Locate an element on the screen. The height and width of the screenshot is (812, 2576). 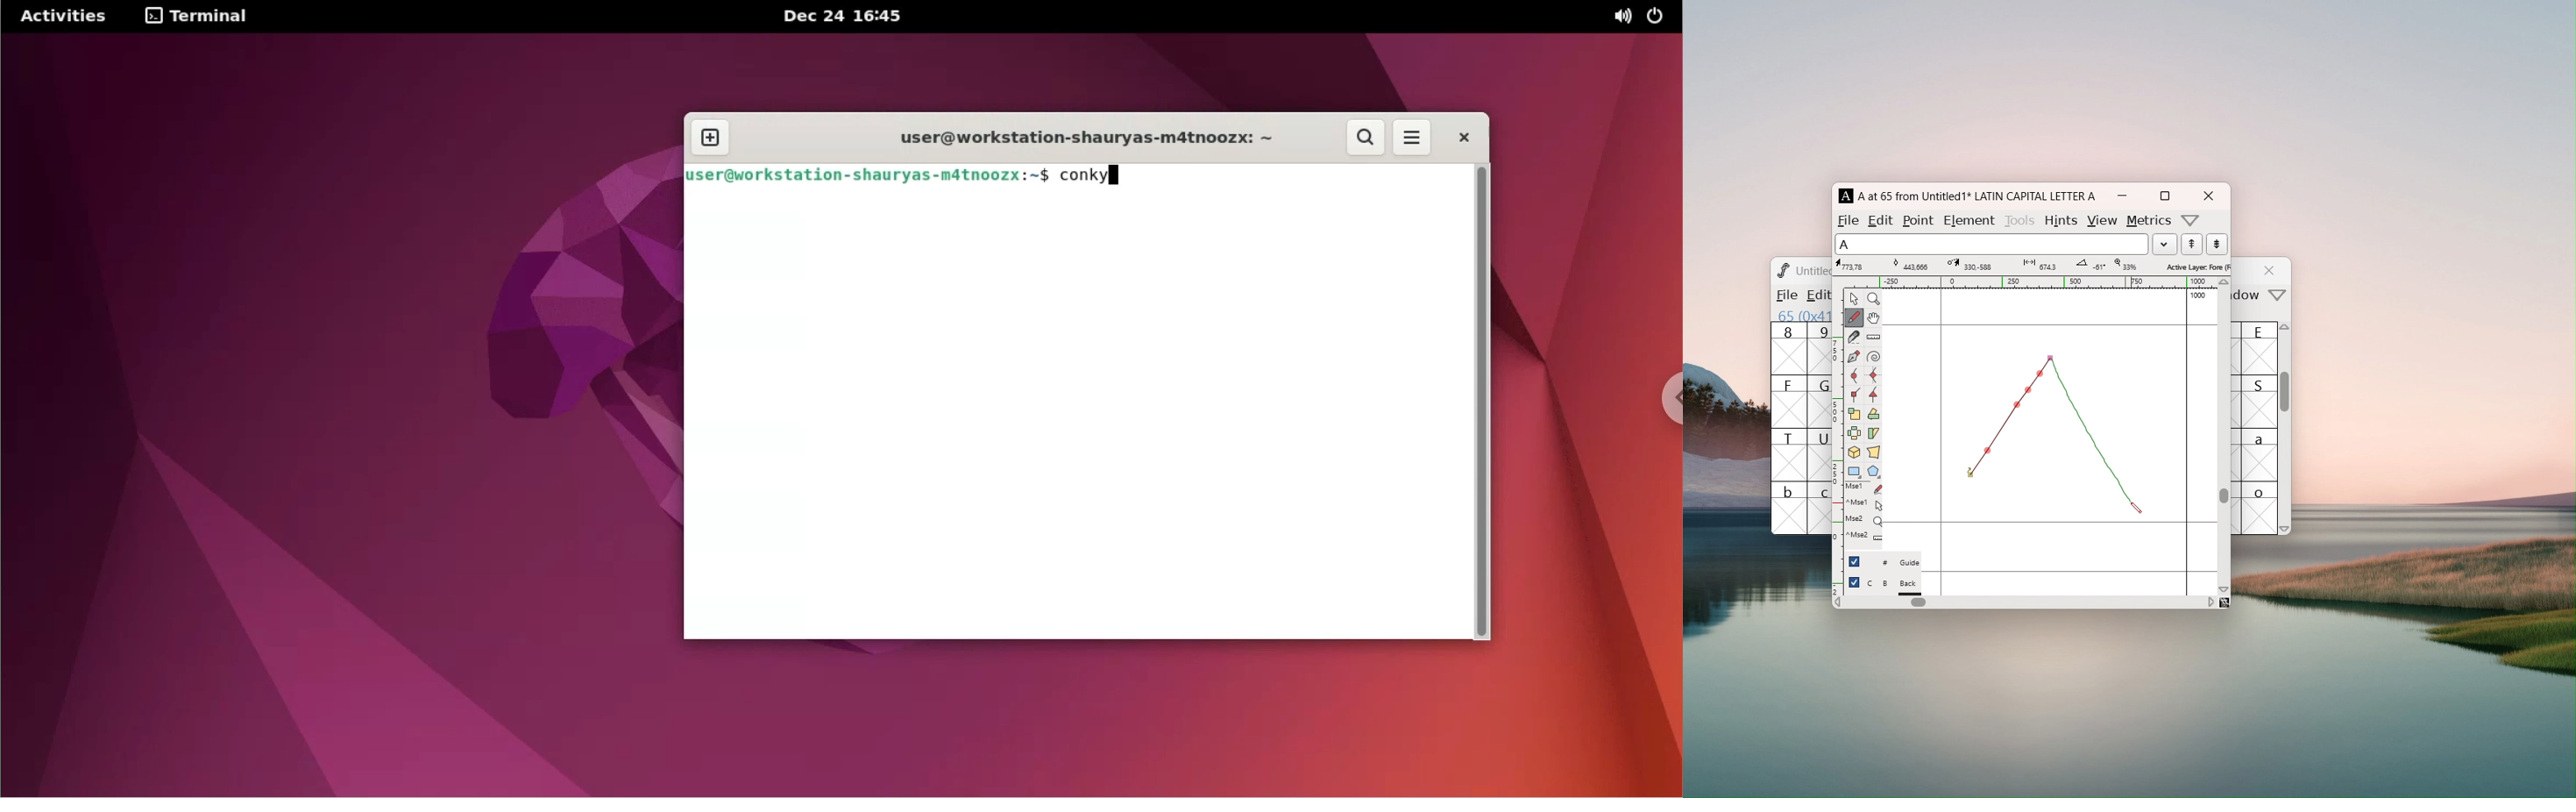
selected layer is located at coordinates (2196, 266).